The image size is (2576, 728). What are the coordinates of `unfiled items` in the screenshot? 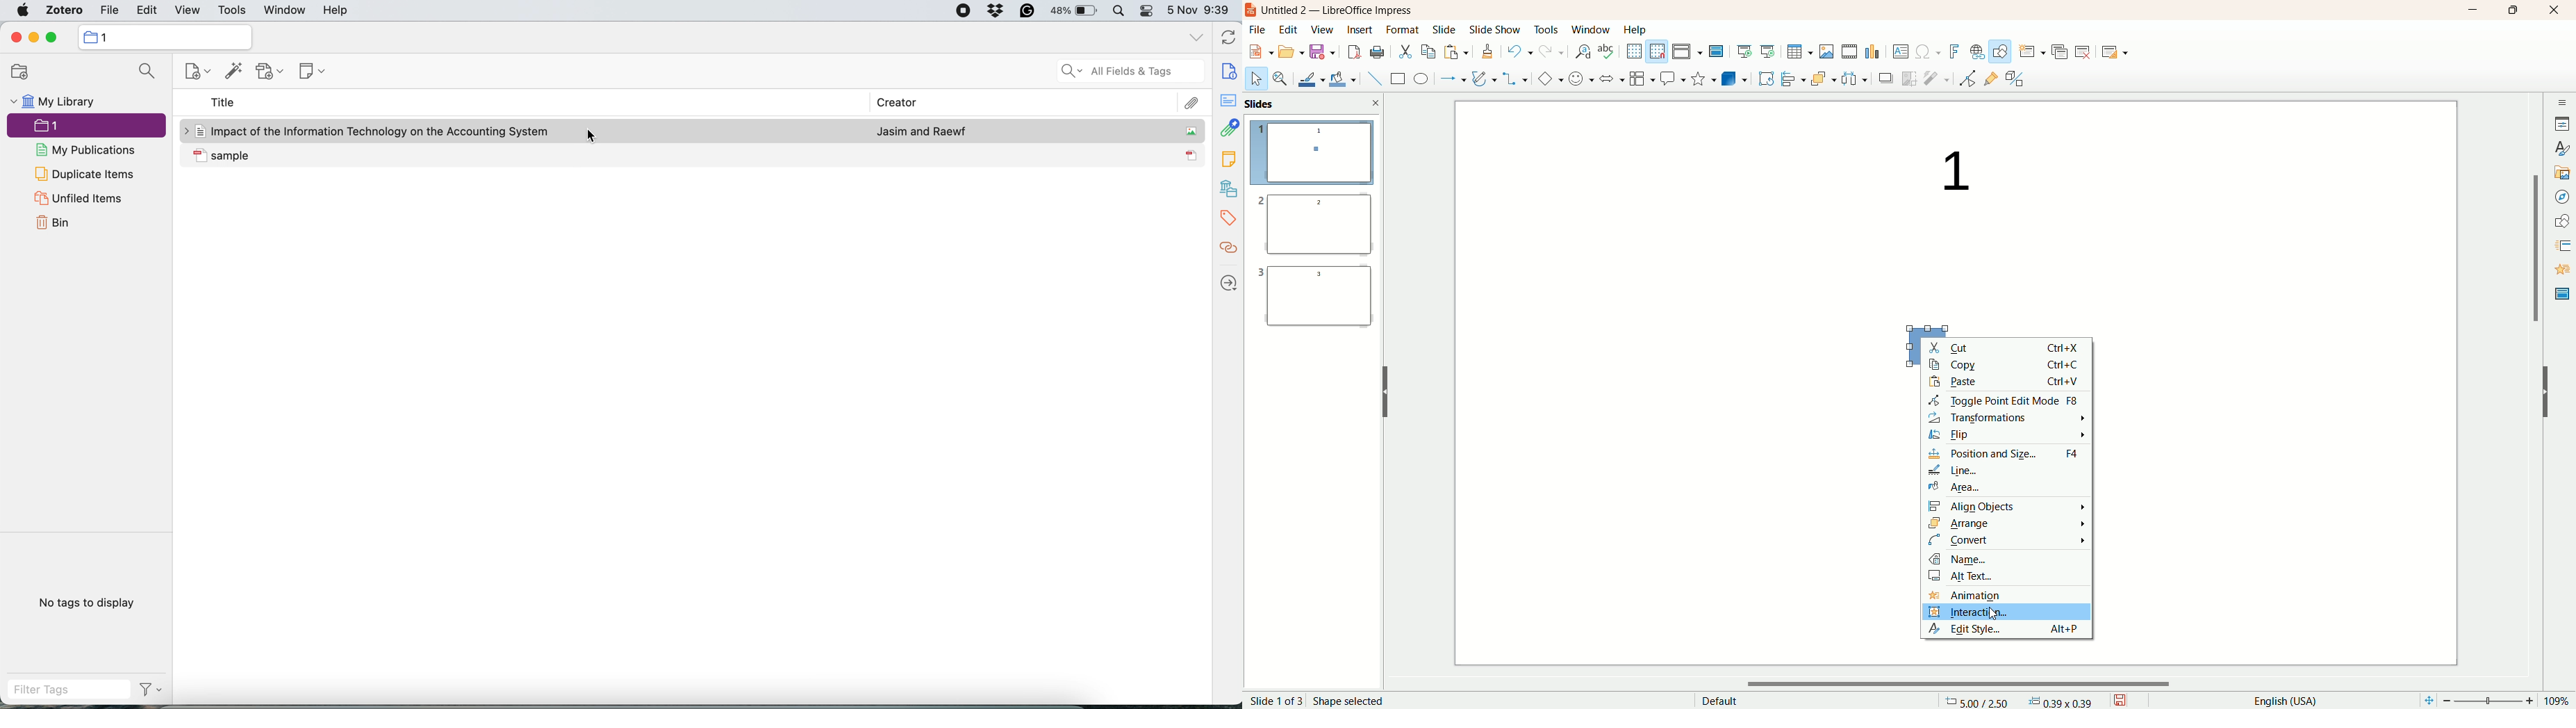 It's located at (85, 199).